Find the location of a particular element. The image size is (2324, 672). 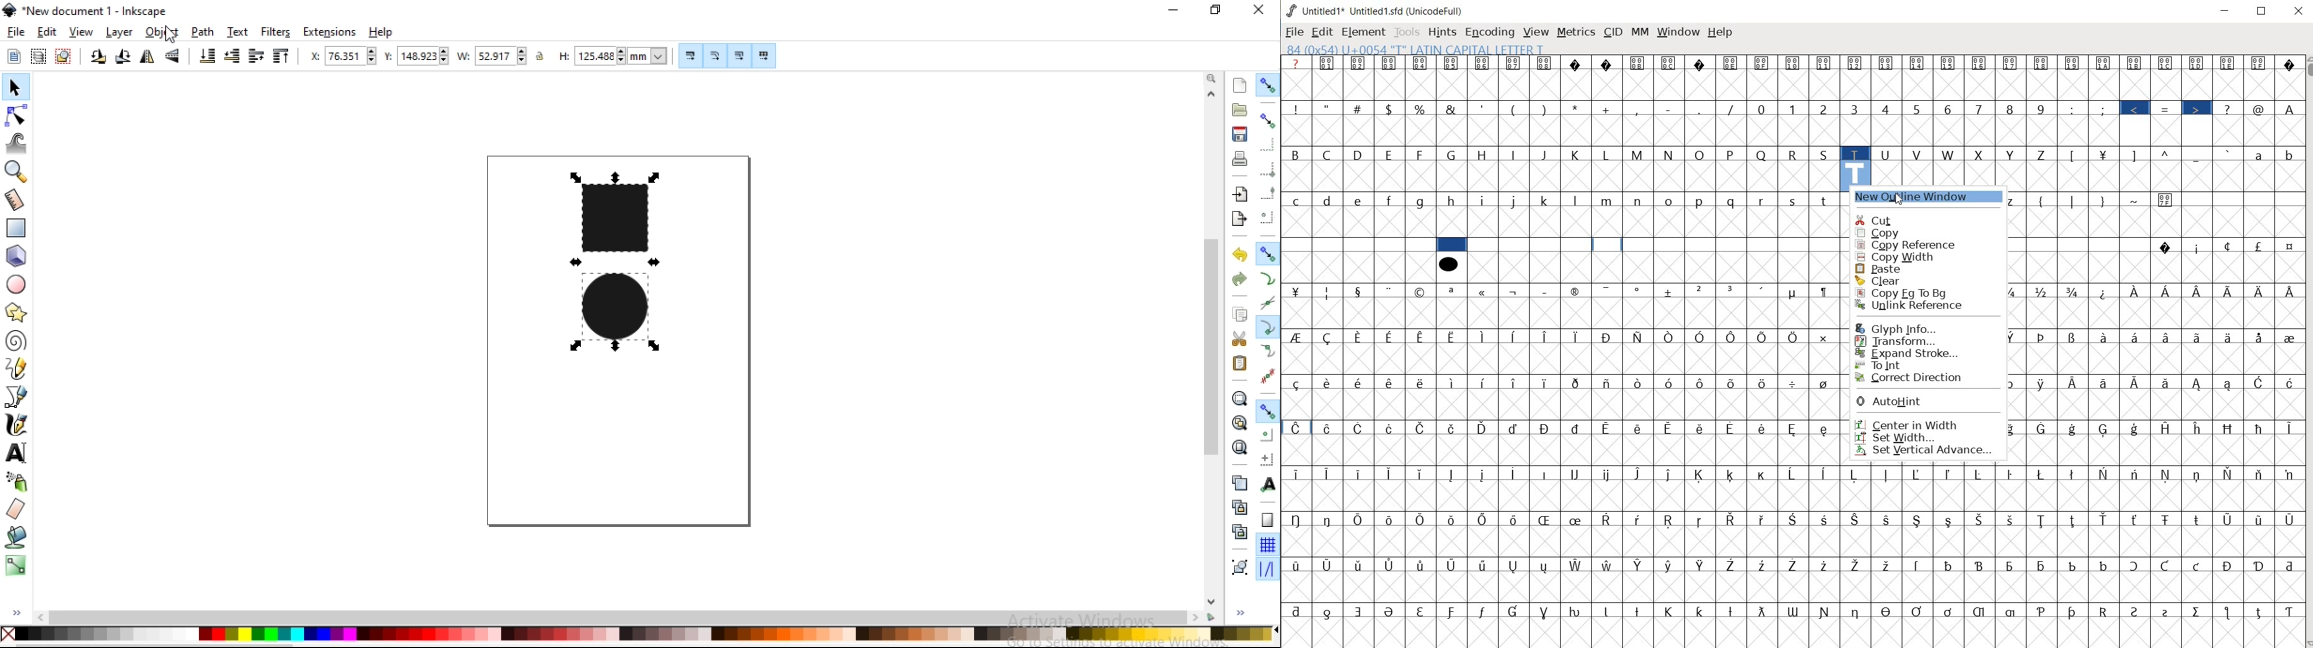

Symbol is located at coordinates (2074, 521).